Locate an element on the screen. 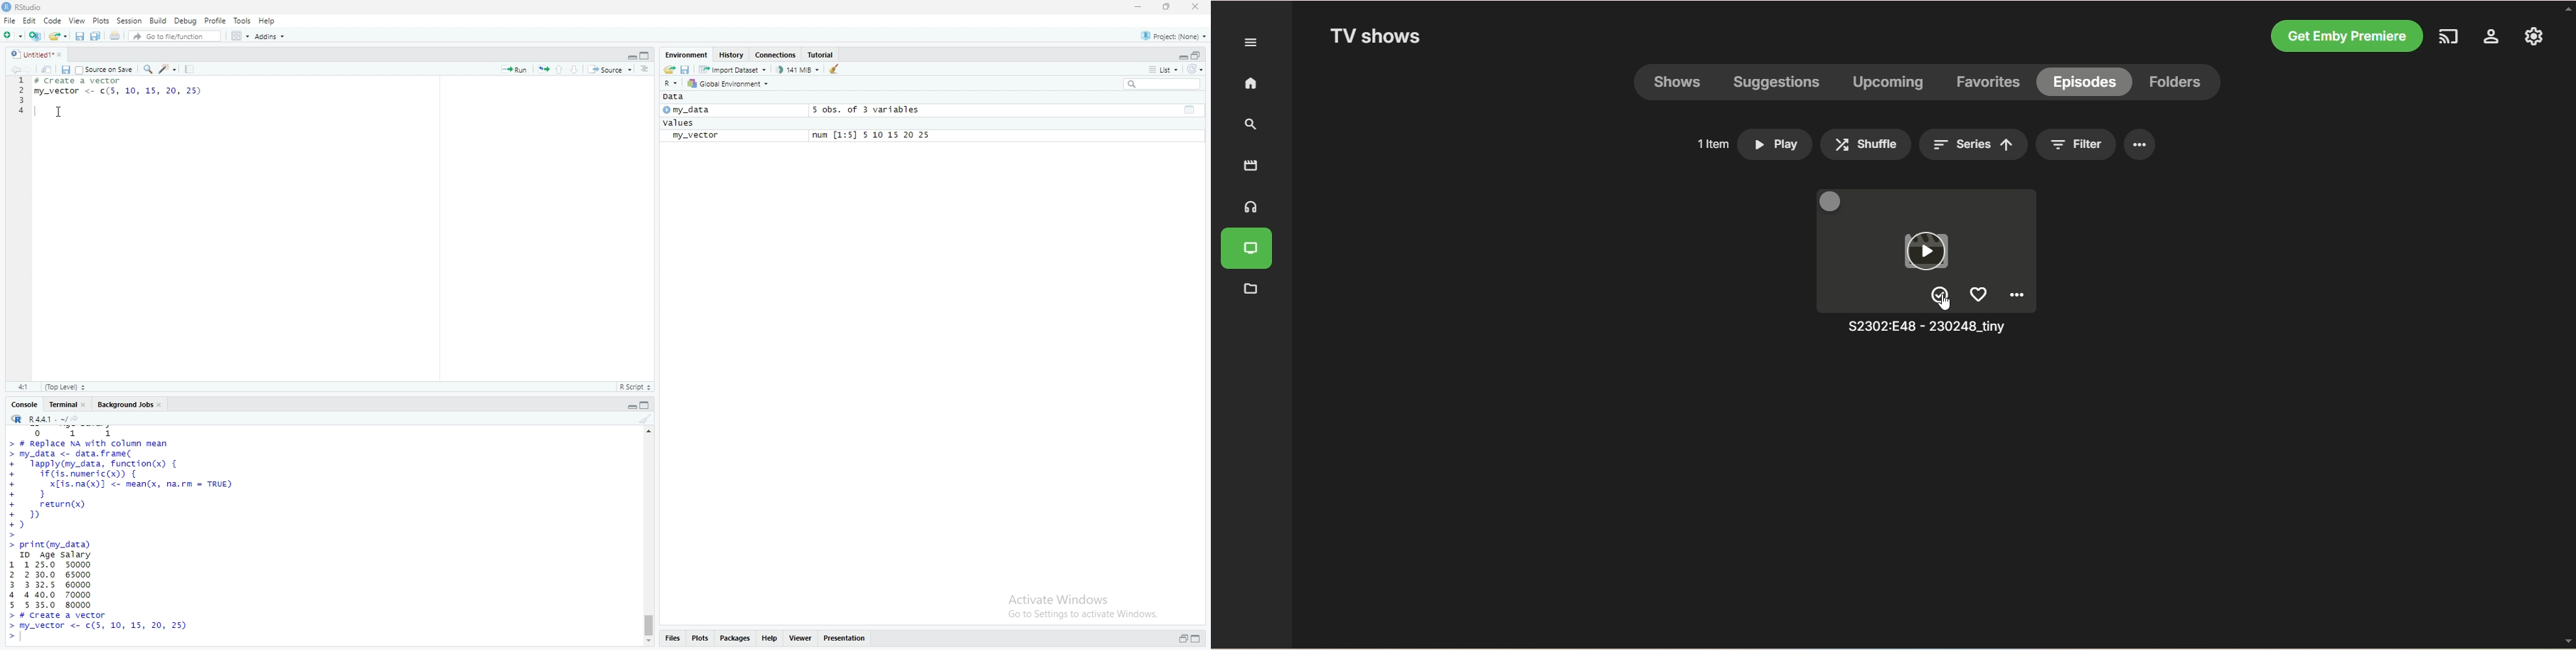 This screenshot has width=2576, height=672. upcoming is located at coordinates (1886, 84).